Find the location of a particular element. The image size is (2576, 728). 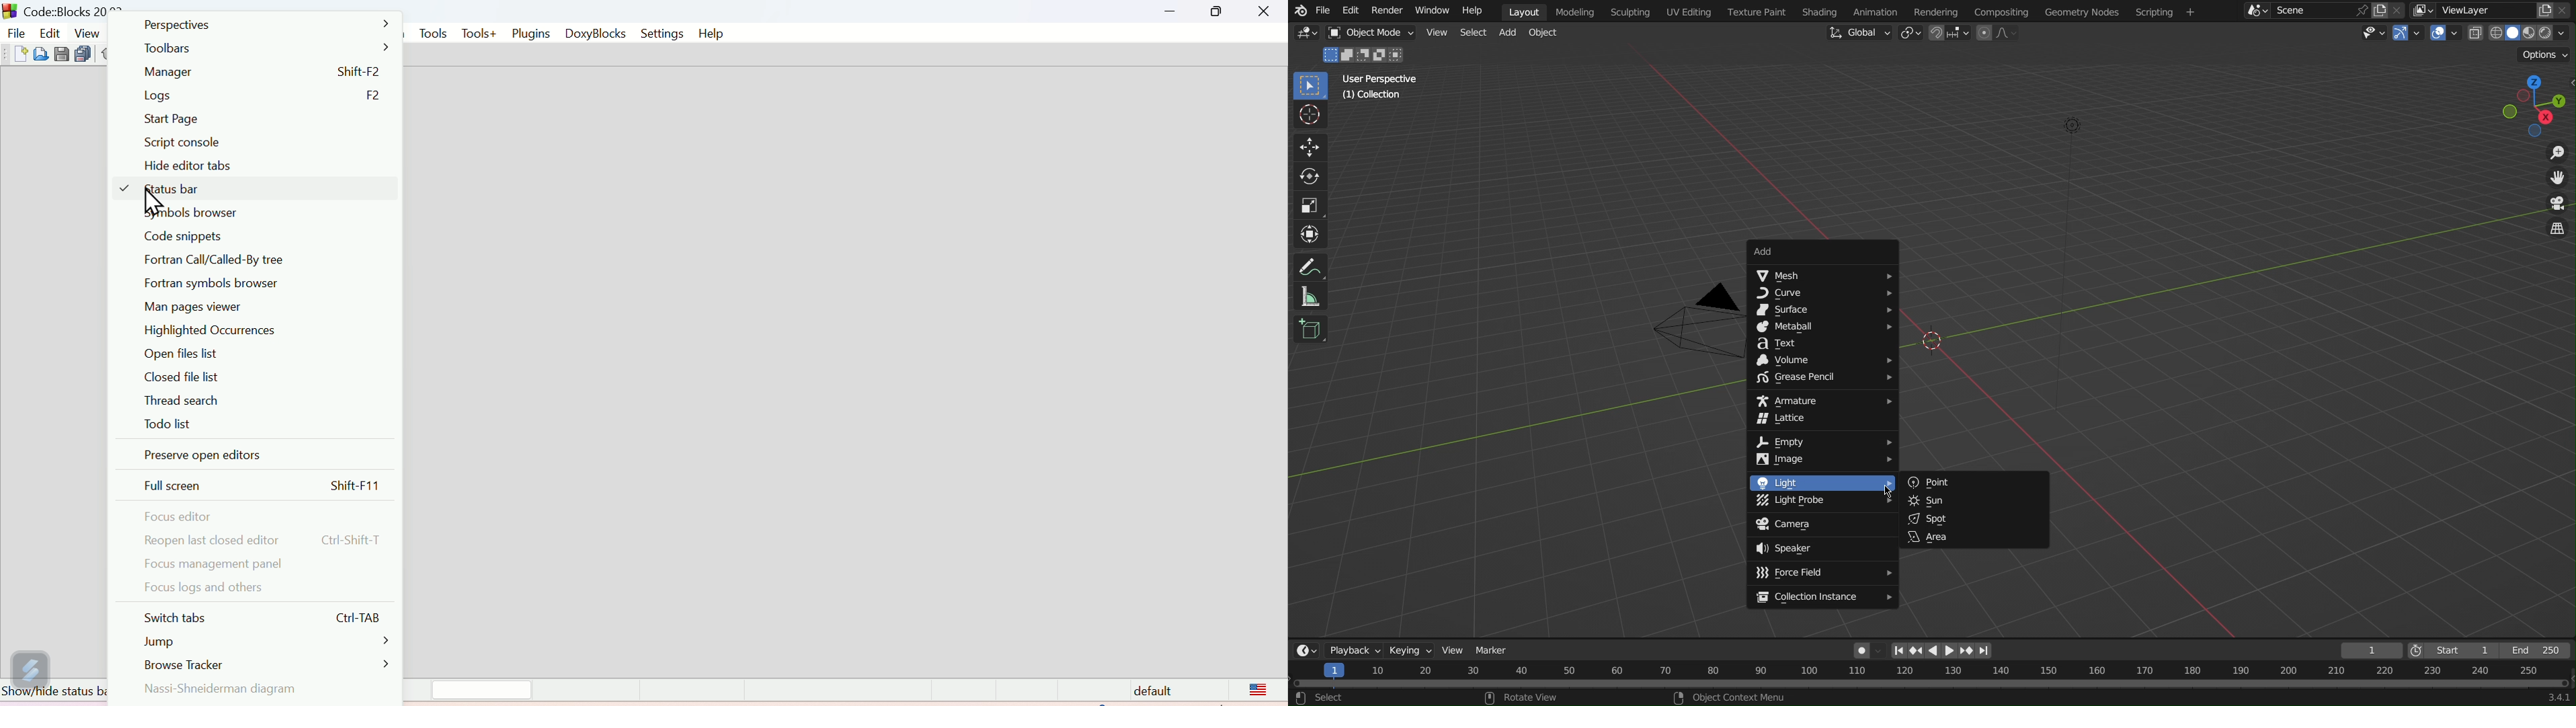

Collection Instance is located at coordinates (1824, 598).